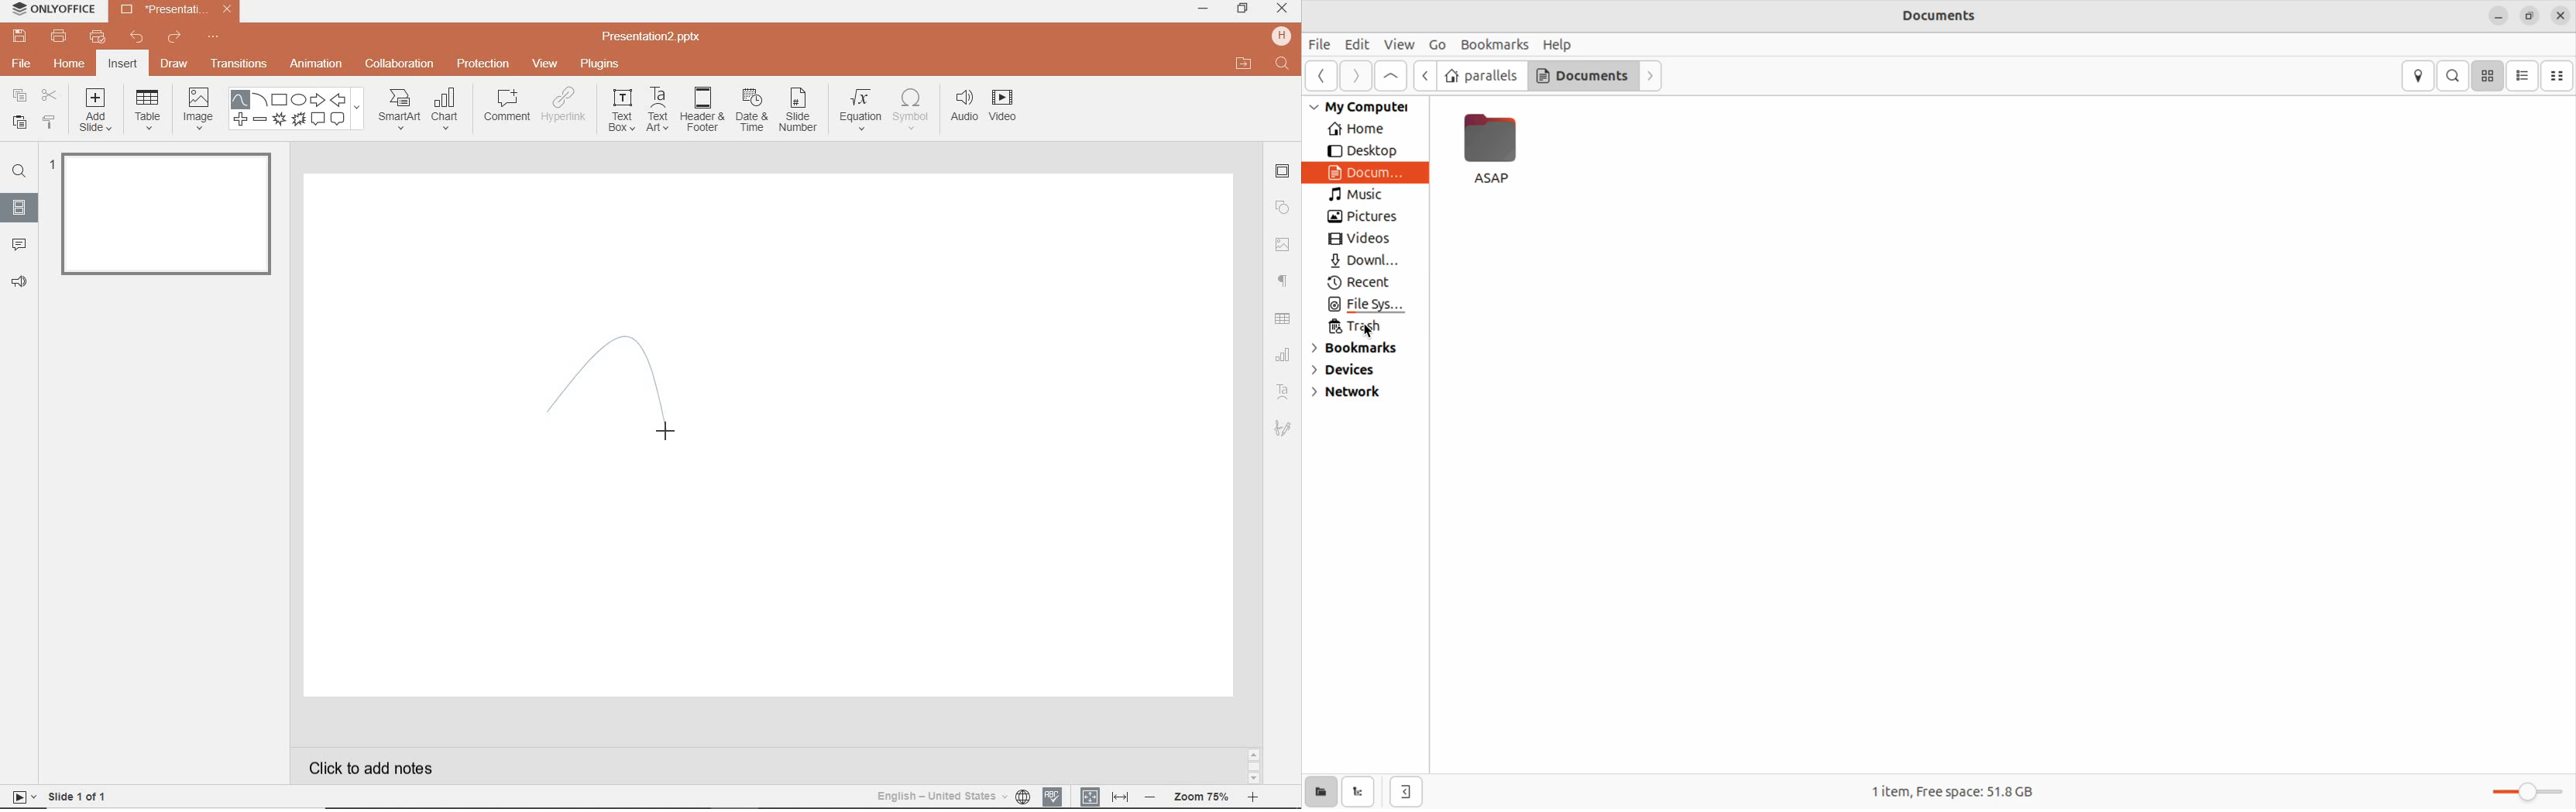 This screenshot has width=2576, height=812. What do you see at coordinates (448, 111) in the screenshot?
I see `CHART` at bounding box center [448, 111].